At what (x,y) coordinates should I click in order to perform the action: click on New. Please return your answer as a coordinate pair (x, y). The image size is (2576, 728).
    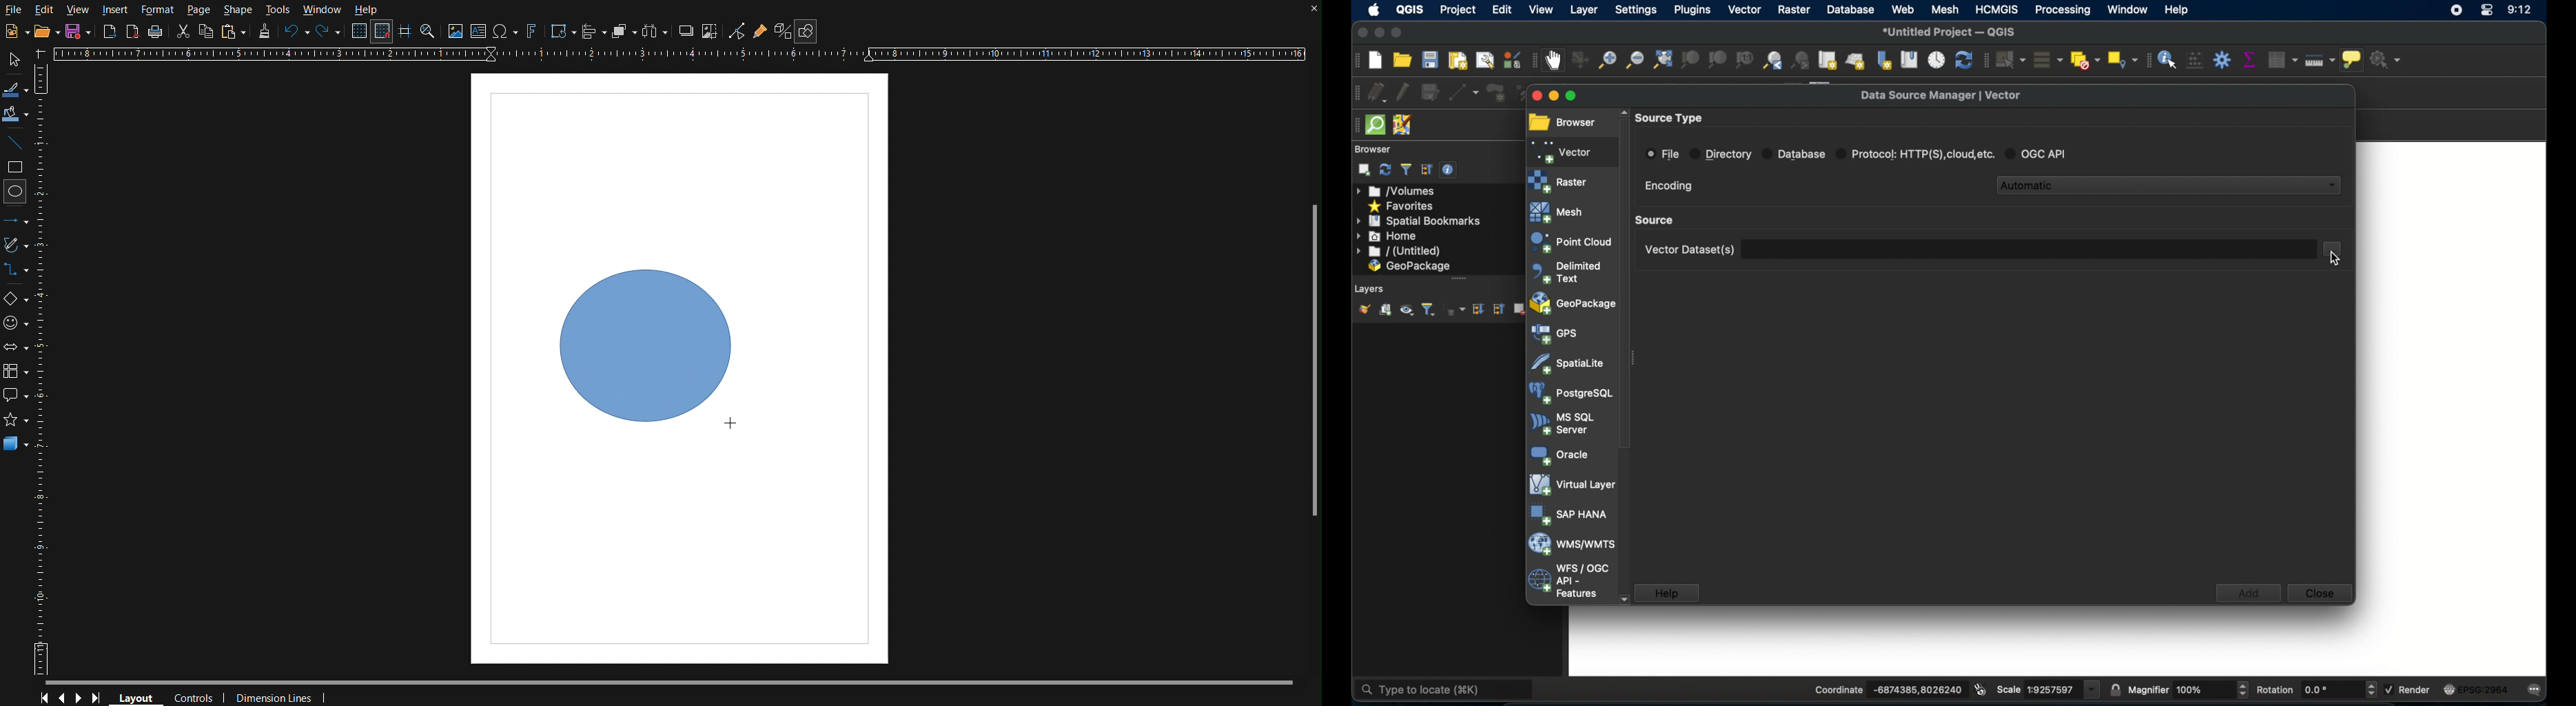
    Looking at the image, I should click on (76, 32).